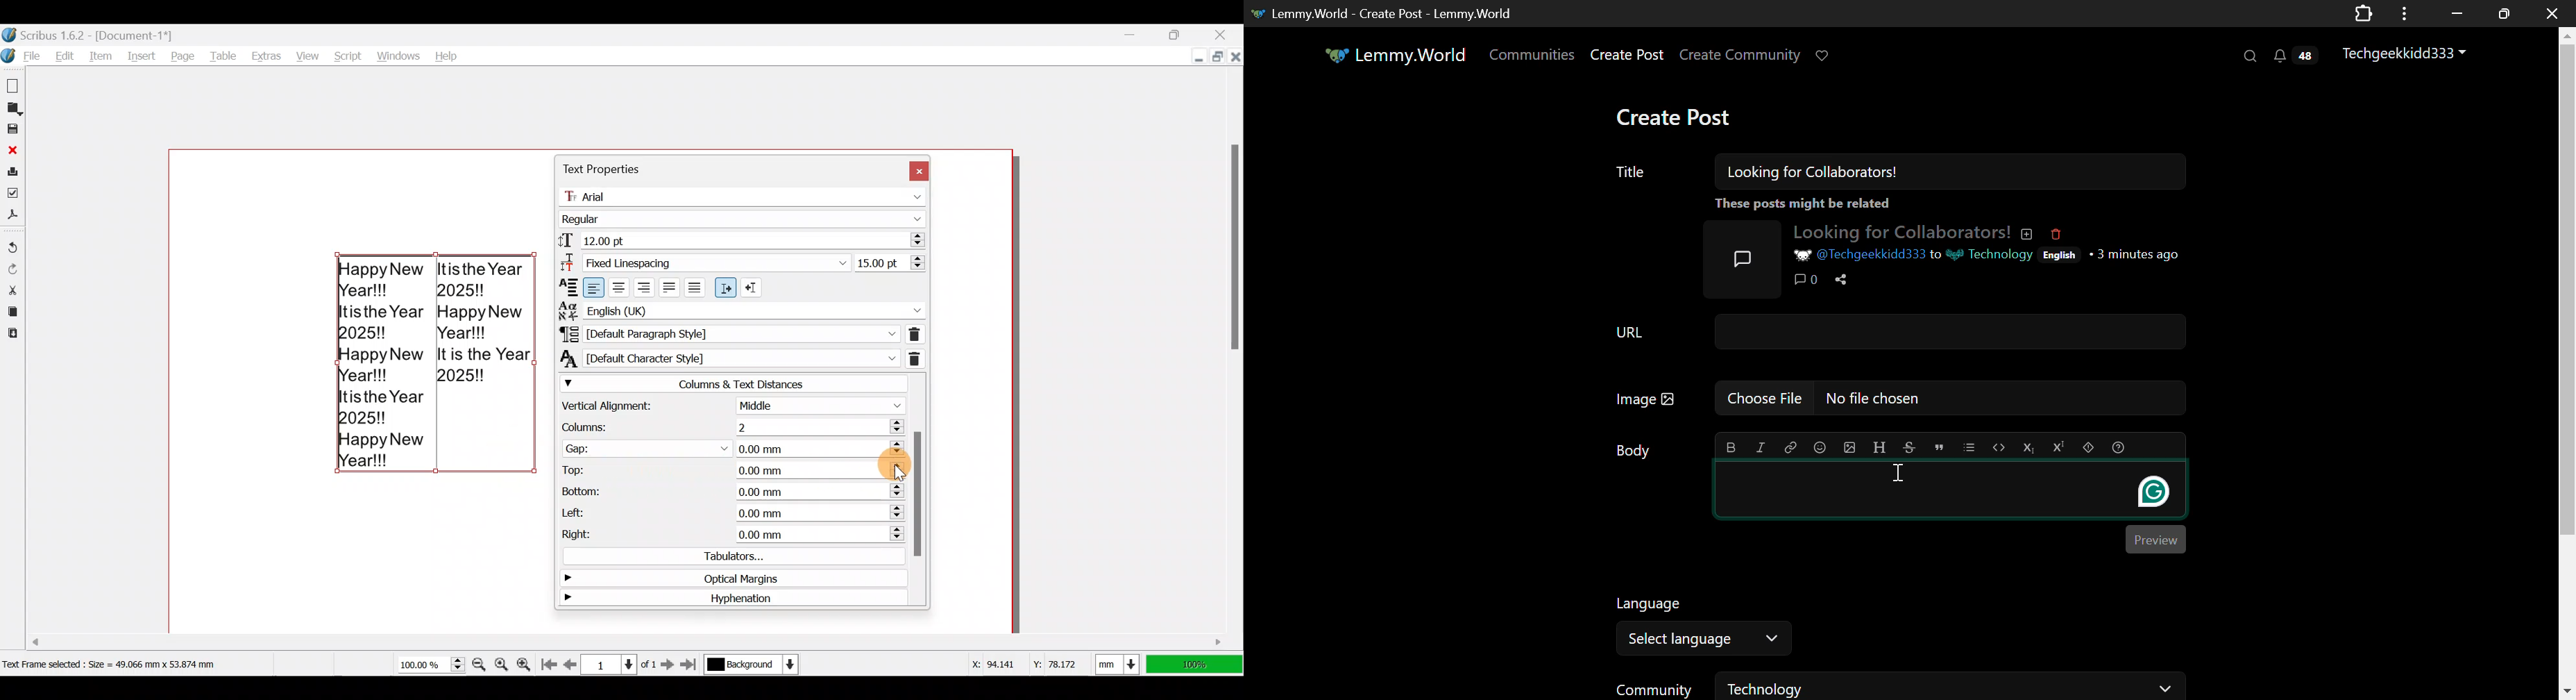  I want to click on Community, so click(1656, 688).